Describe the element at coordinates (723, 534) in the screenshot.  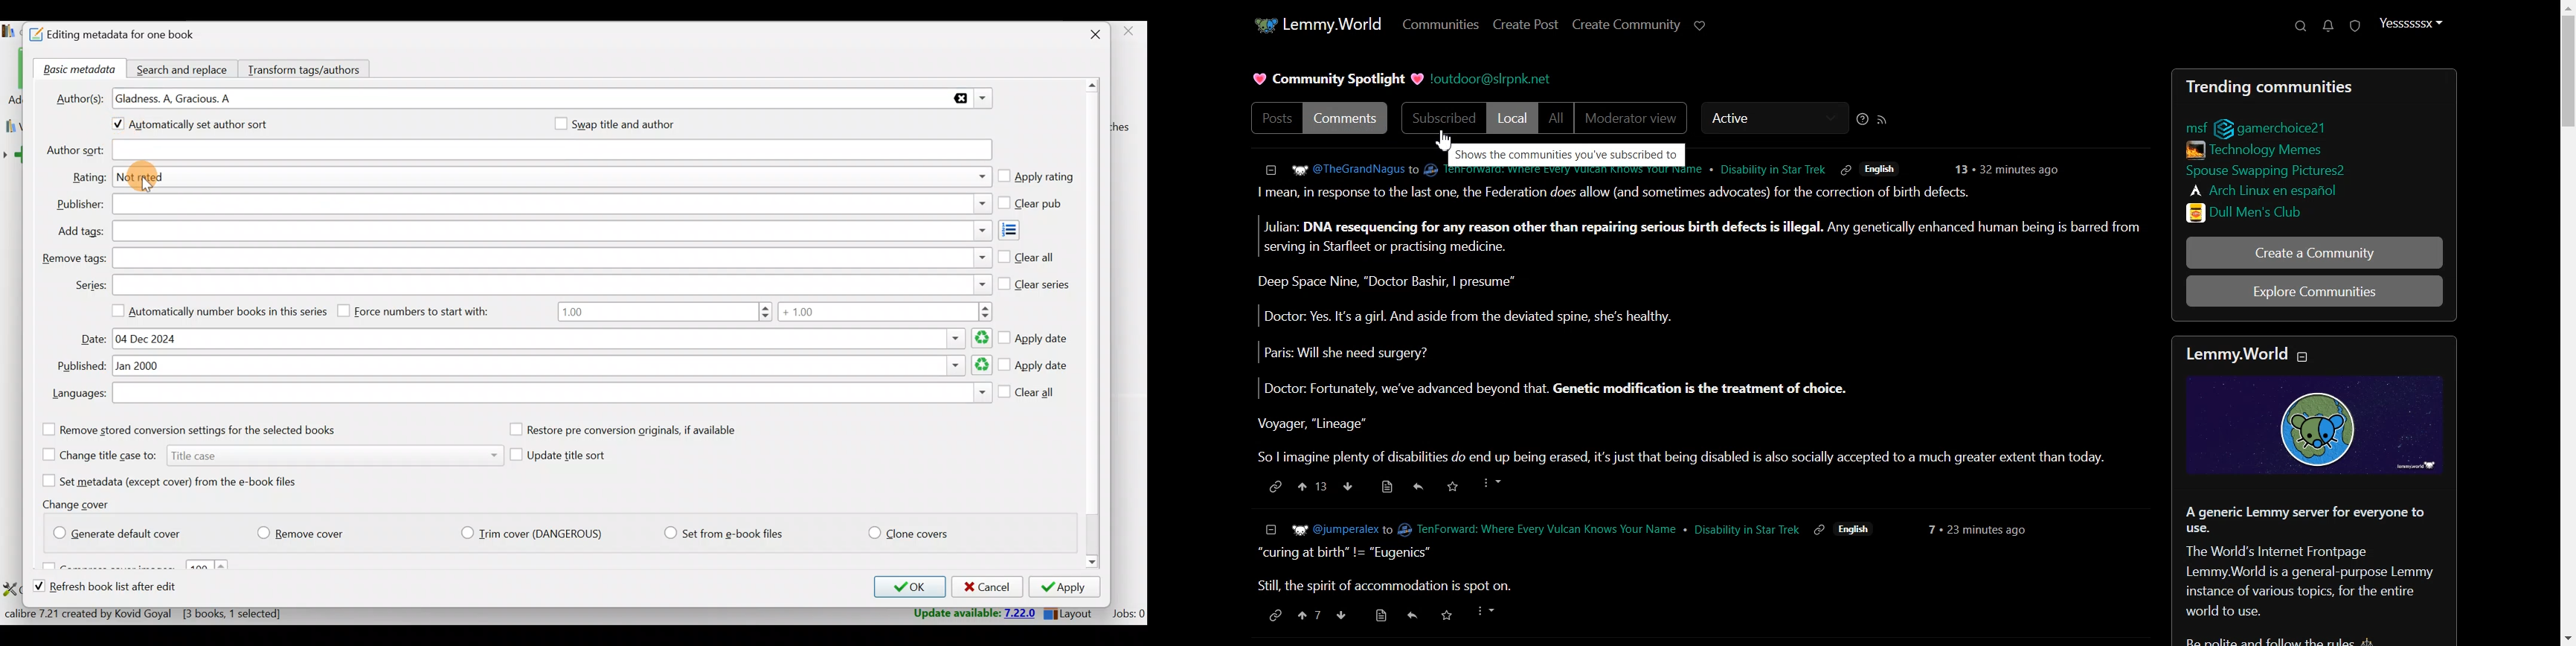
I see `Set from e-book files` at that location.